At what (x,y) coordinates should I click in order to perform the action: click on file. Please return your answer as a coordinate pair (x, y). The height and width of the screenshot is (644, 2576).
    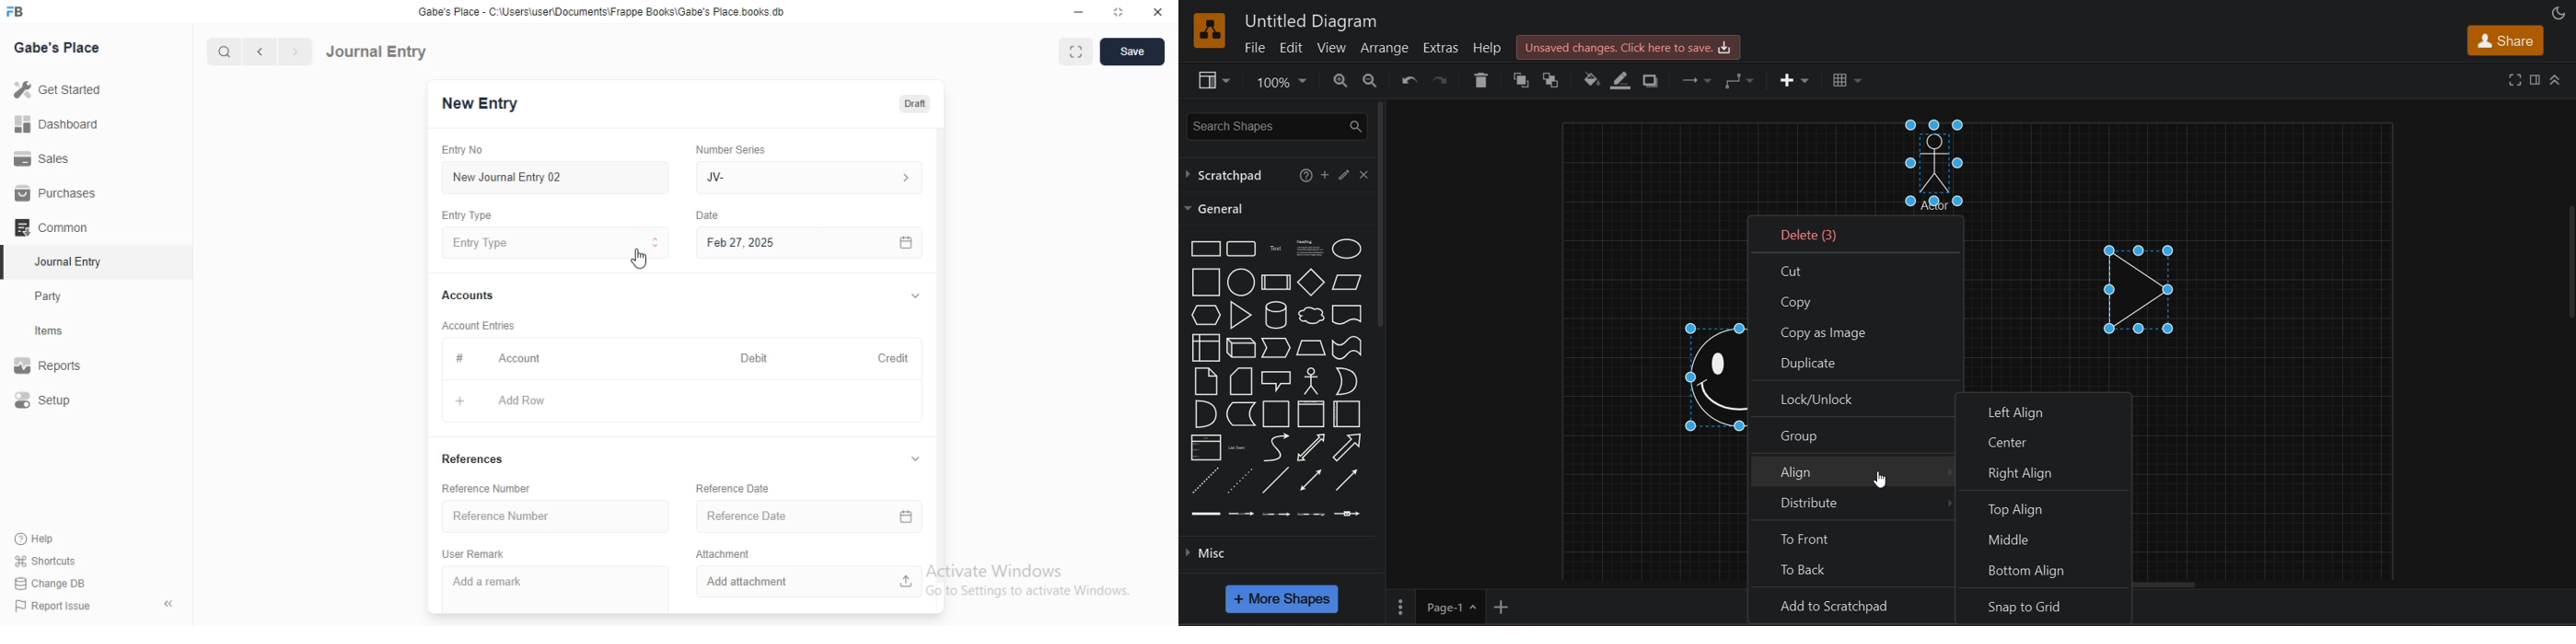
    Looking at the image, I should click on (1253, 47).